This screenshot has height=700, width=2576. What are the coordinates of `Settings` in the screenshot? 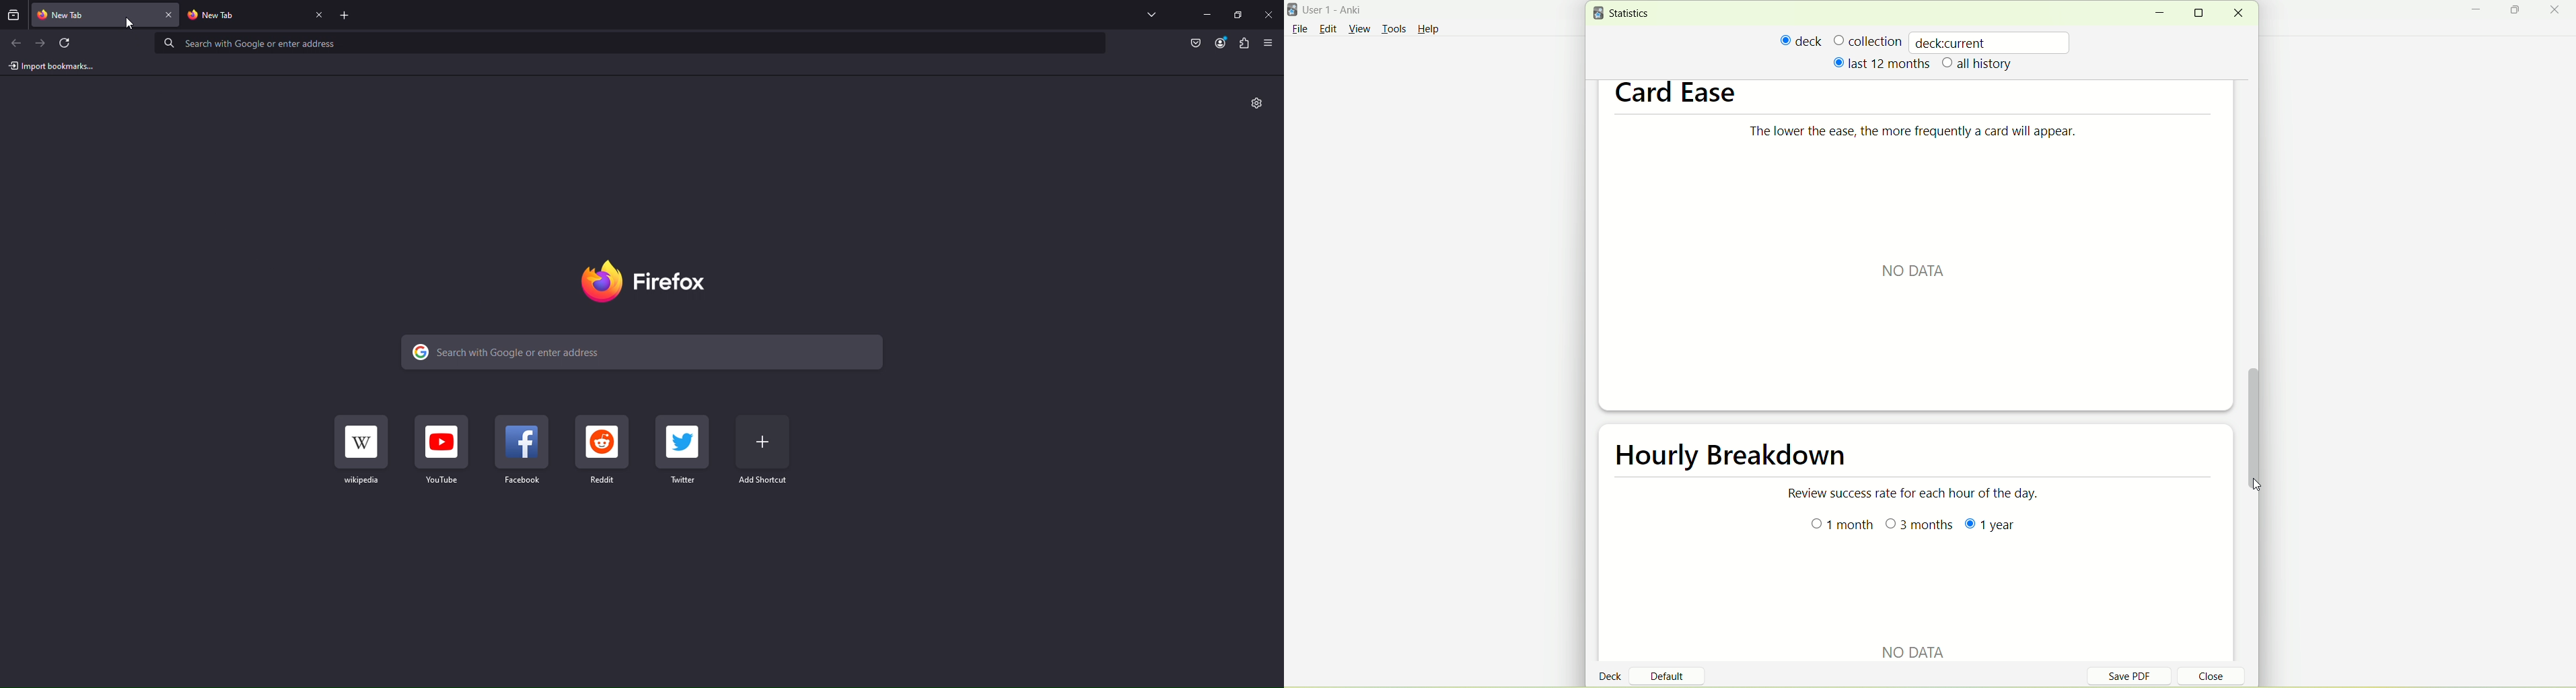 It's located at (1258, 104).